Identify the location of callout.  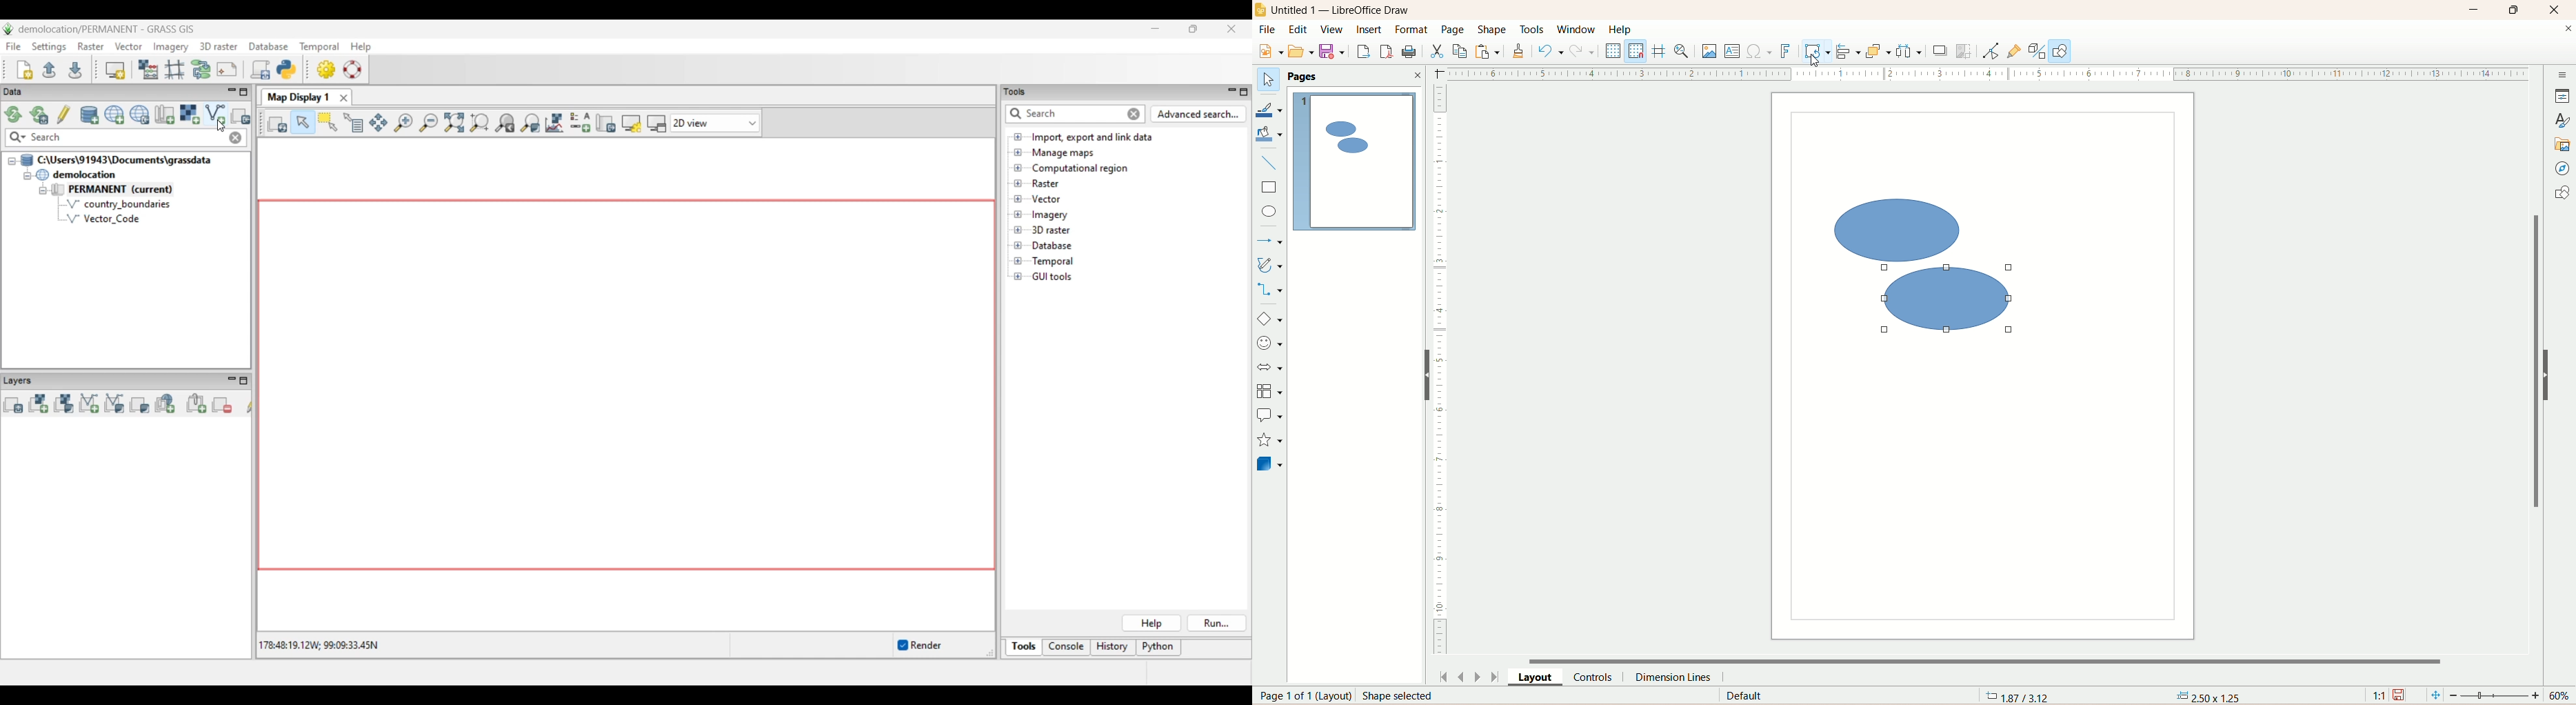
(1269, 416).